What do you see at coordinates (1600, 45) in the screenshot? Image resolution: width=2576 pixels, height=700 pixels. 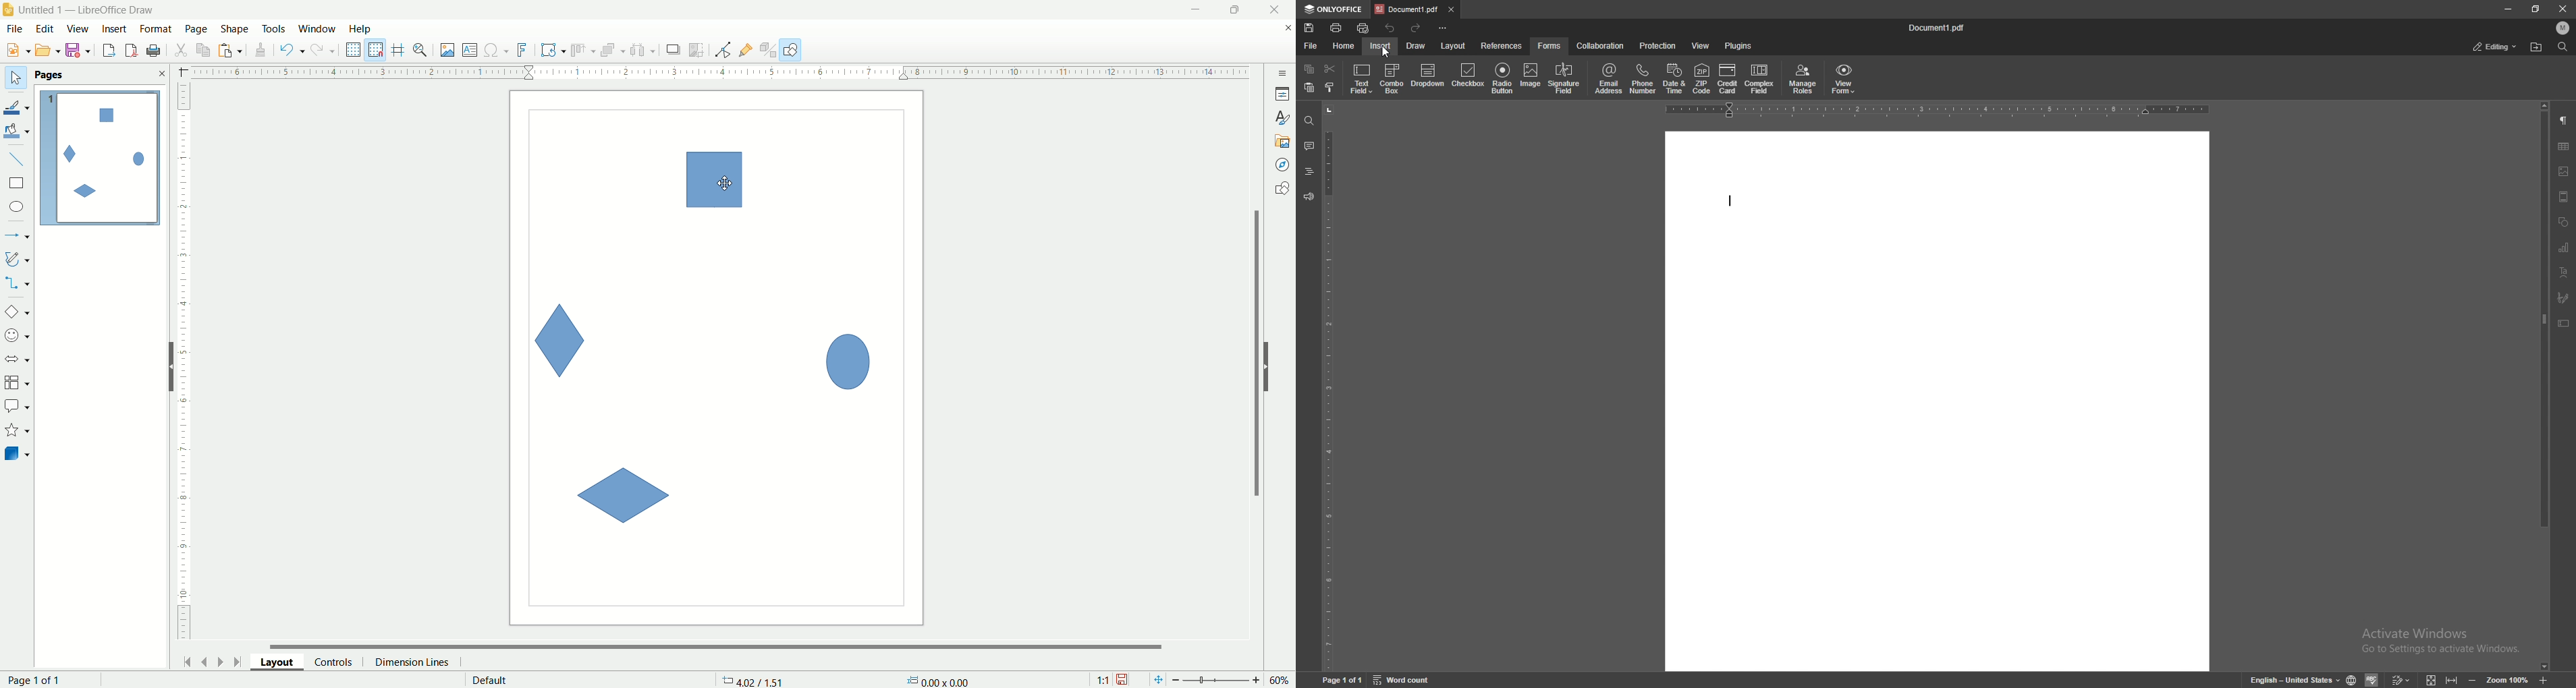 I see `collaboration` at bounding box center [1600, 45].